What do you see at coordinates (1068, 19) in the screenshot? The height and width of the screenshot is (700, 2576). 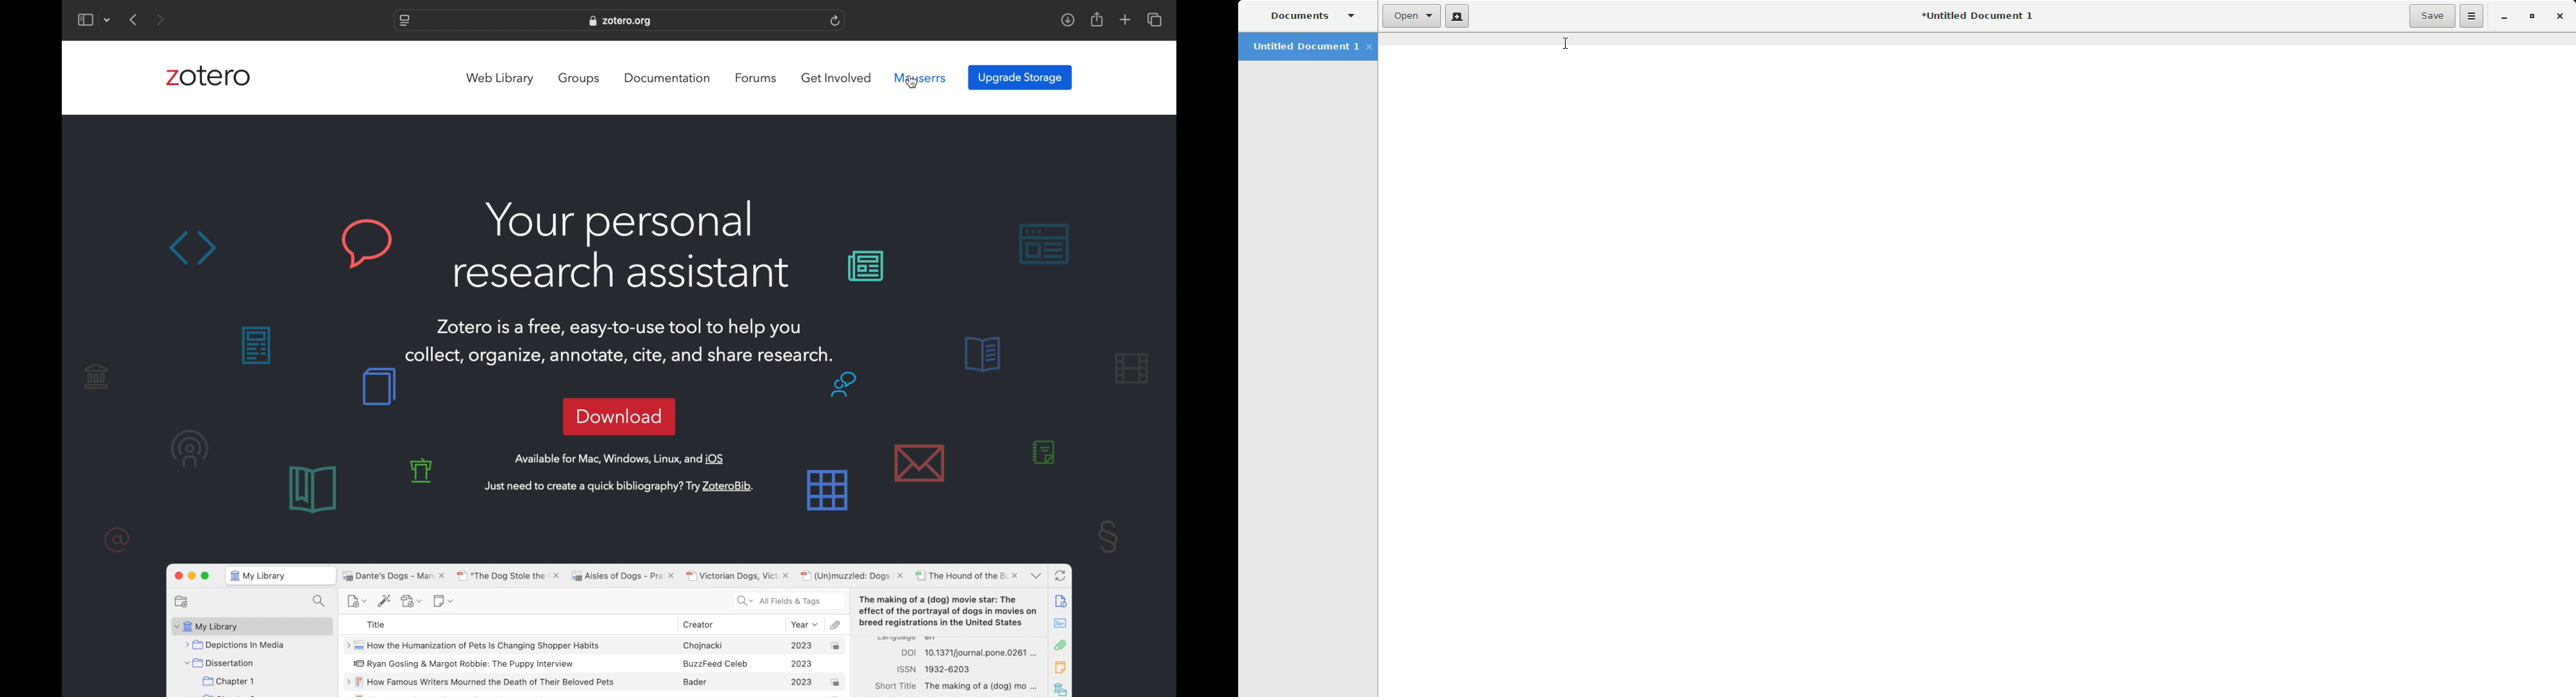 I see `downloads` at bounding box center [1068, 19].